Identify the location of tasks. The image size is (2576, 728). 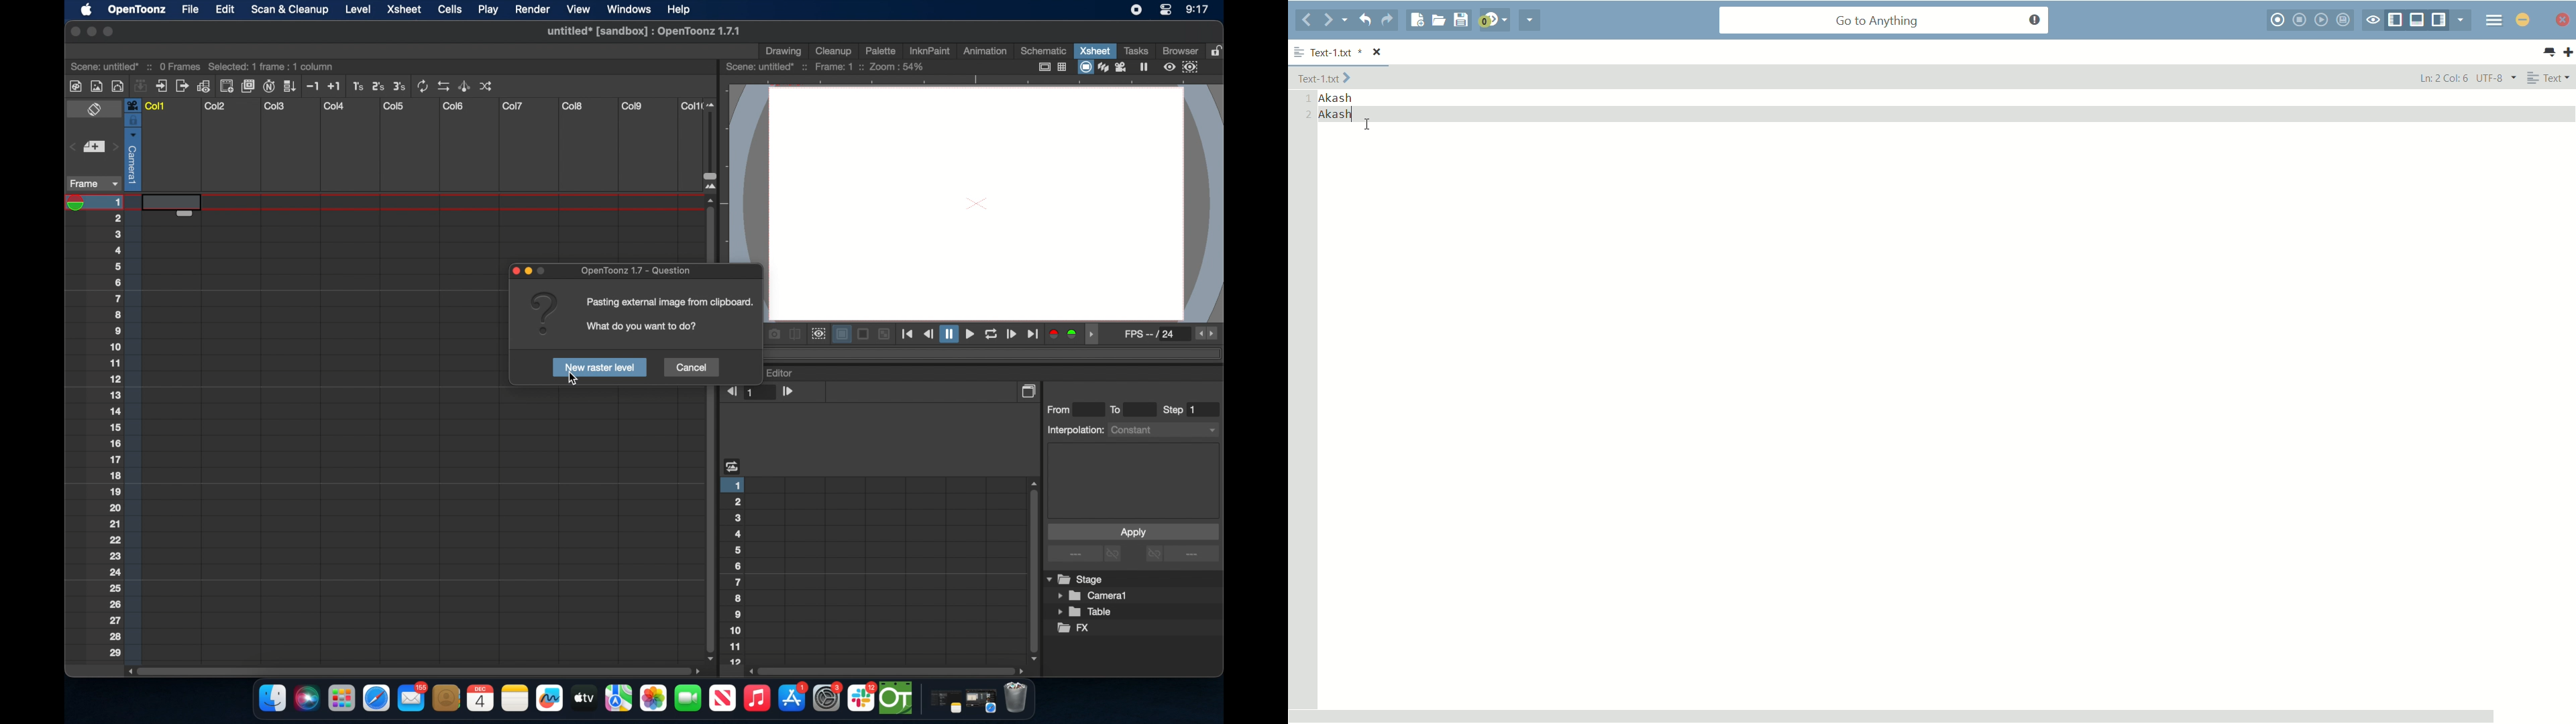
(1135, 50).